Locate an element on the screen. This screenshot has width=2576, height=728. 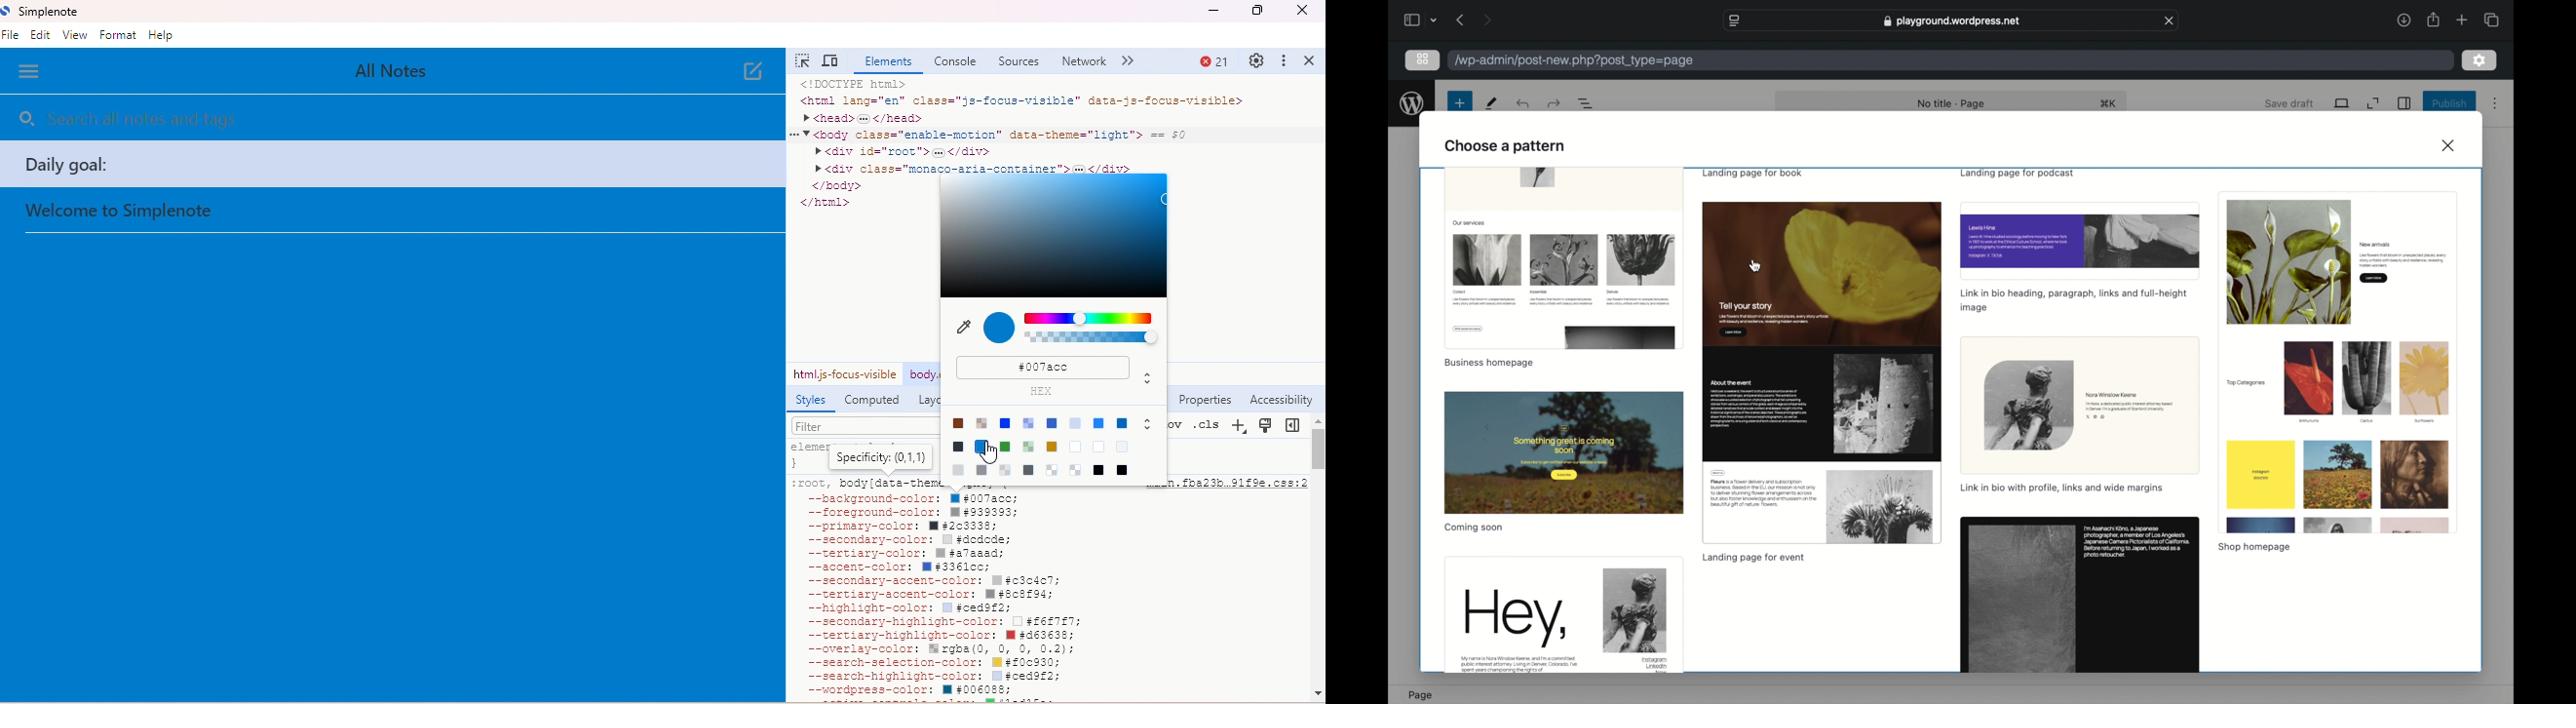
body enable motion is located at coordinates (923, 376).